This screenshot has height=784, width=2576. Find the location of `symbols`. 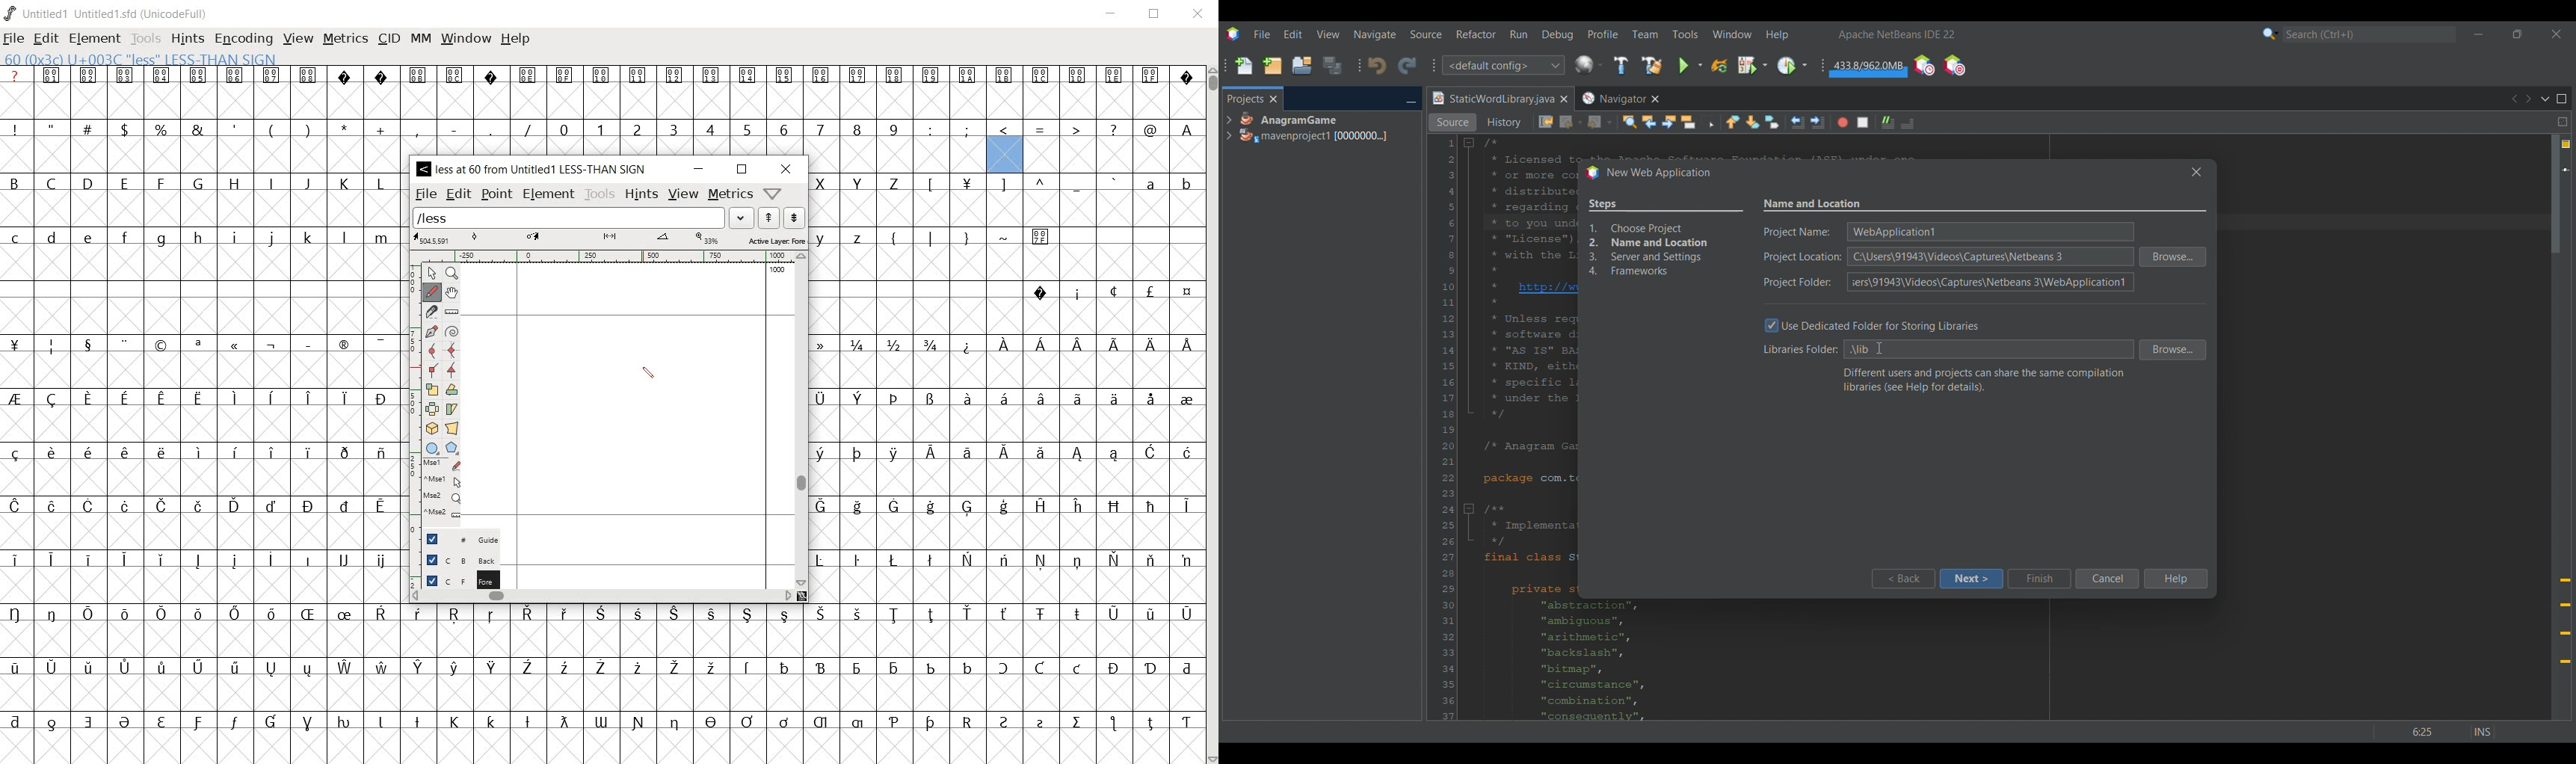

symbols is located at coordinates (1103, 291).